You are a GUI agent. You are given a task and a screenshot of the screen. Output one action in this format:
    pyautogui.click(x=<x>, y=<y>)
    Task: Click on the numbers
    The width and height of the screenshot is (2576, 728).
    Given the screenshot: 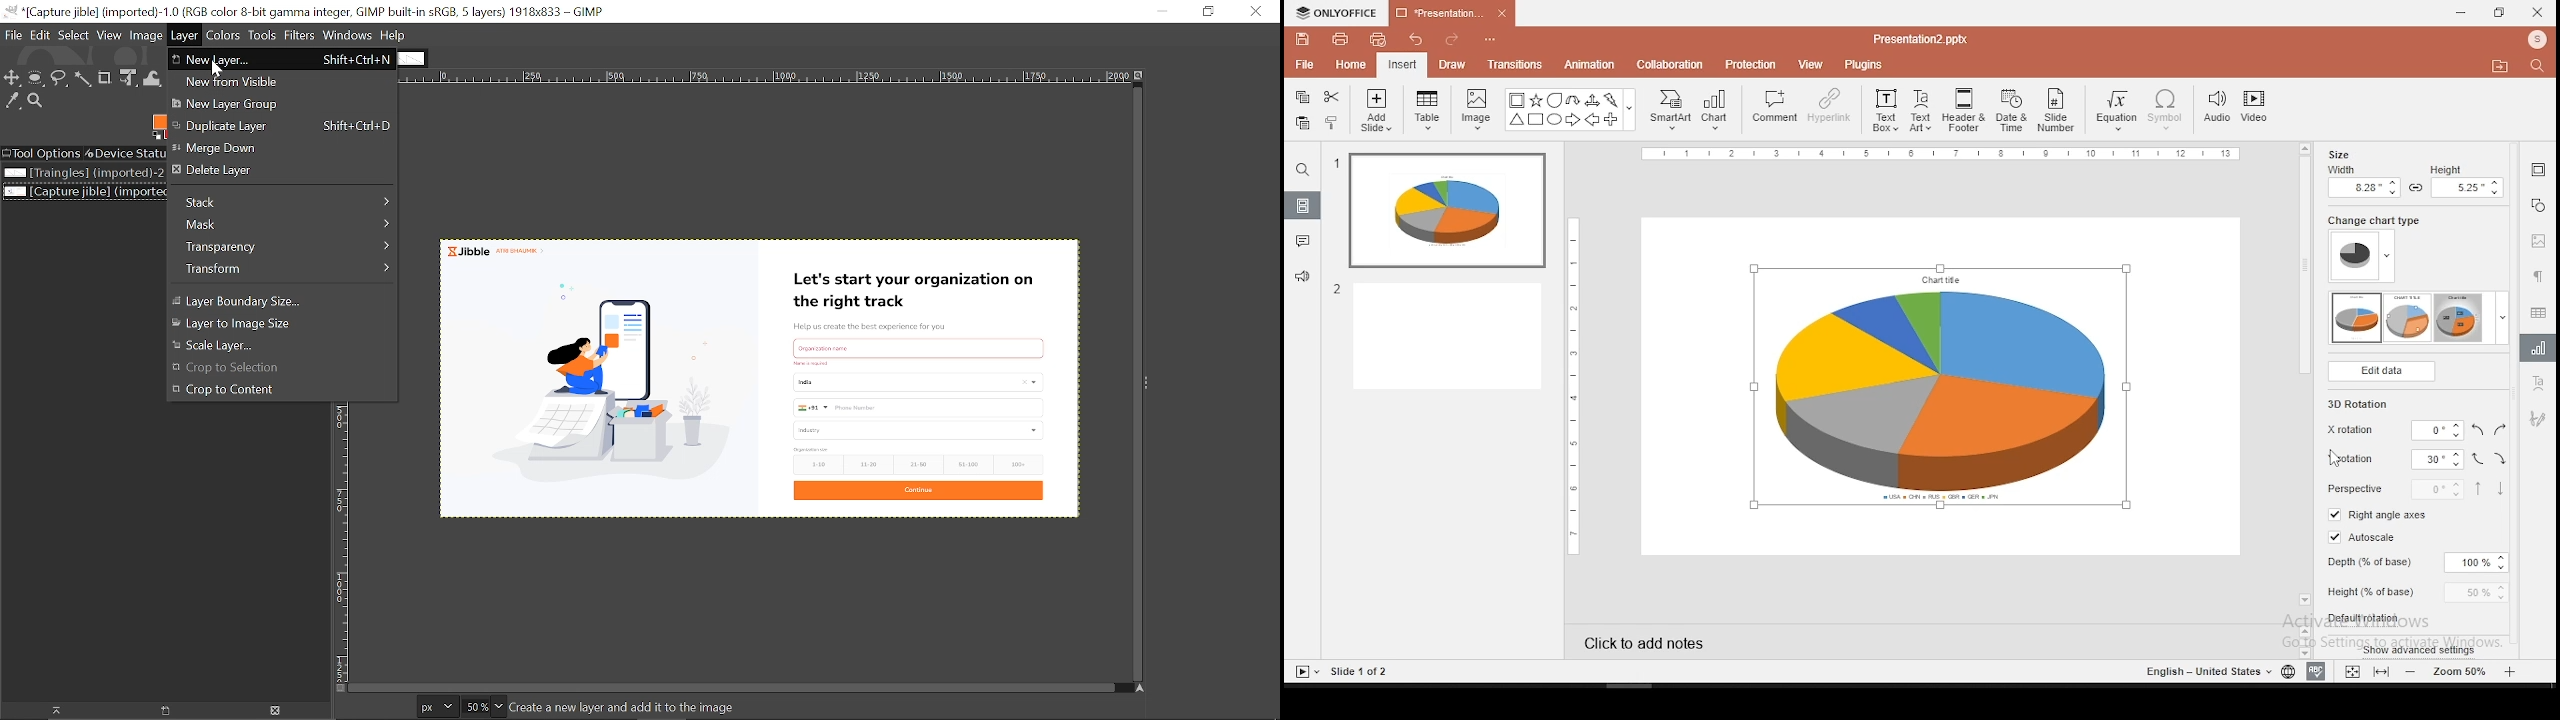 What is the action you would take?
    pyautogui.click(x=1339, y=229)
    